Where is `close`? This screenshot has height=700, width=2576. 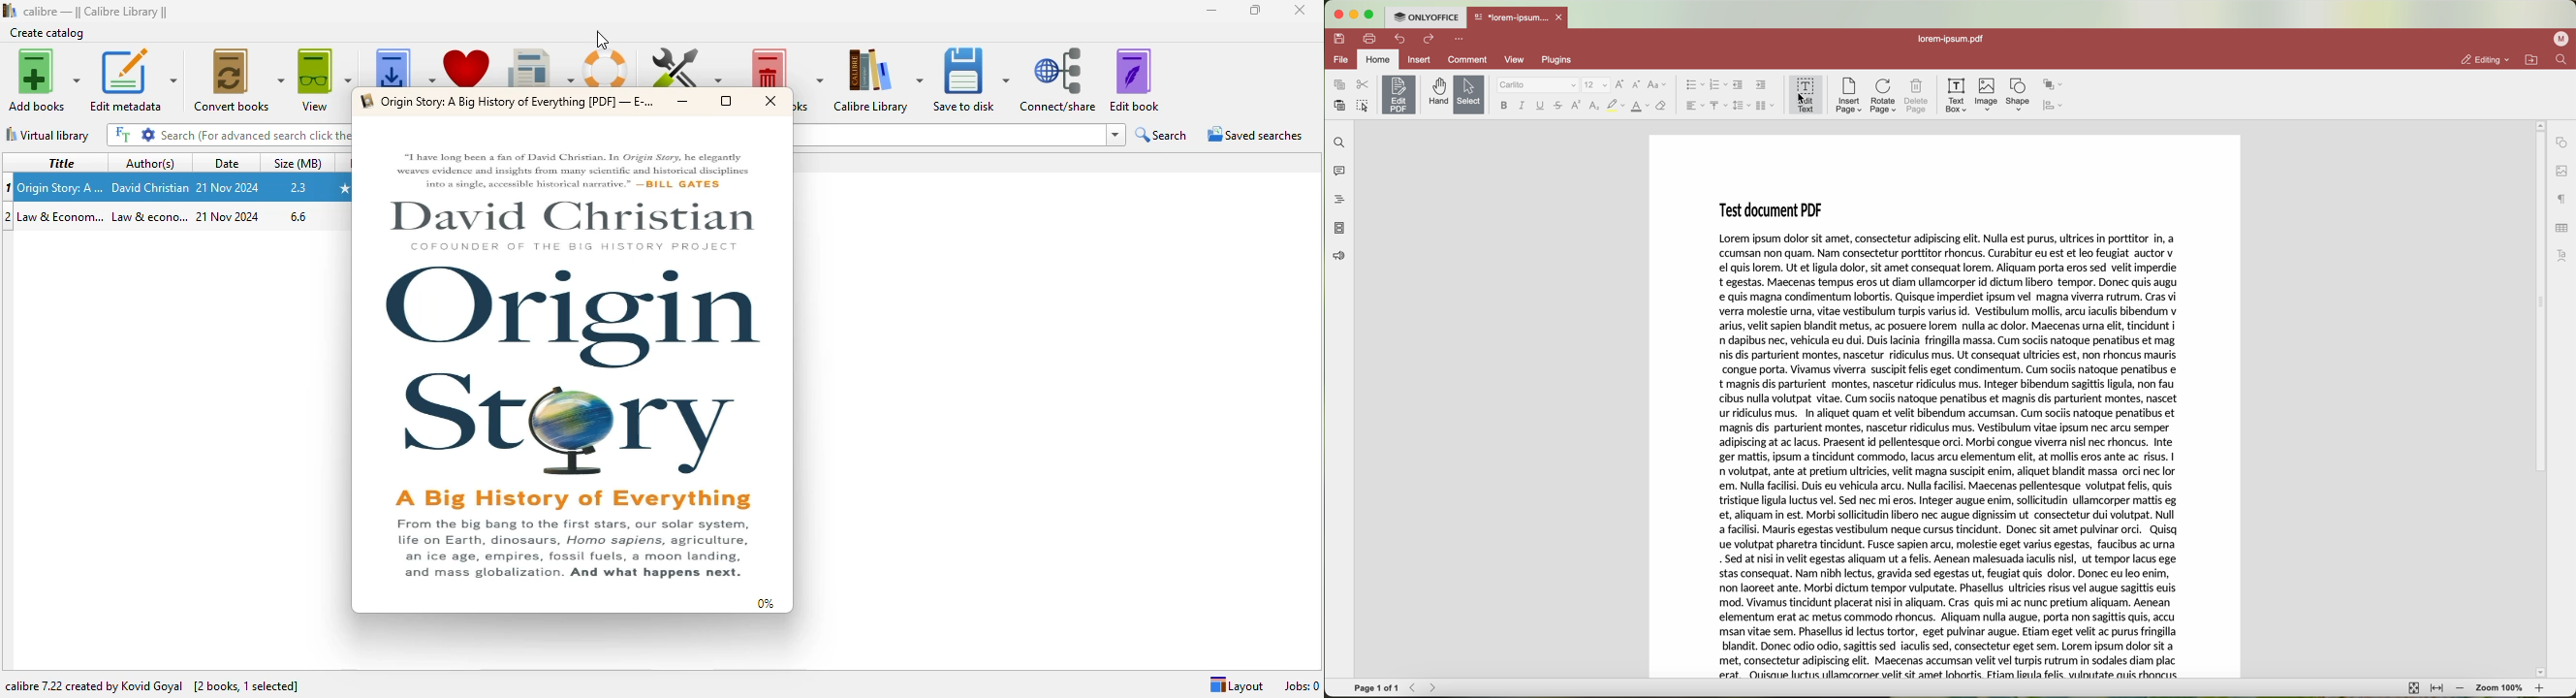
close is located at coordinates (1301, 10).